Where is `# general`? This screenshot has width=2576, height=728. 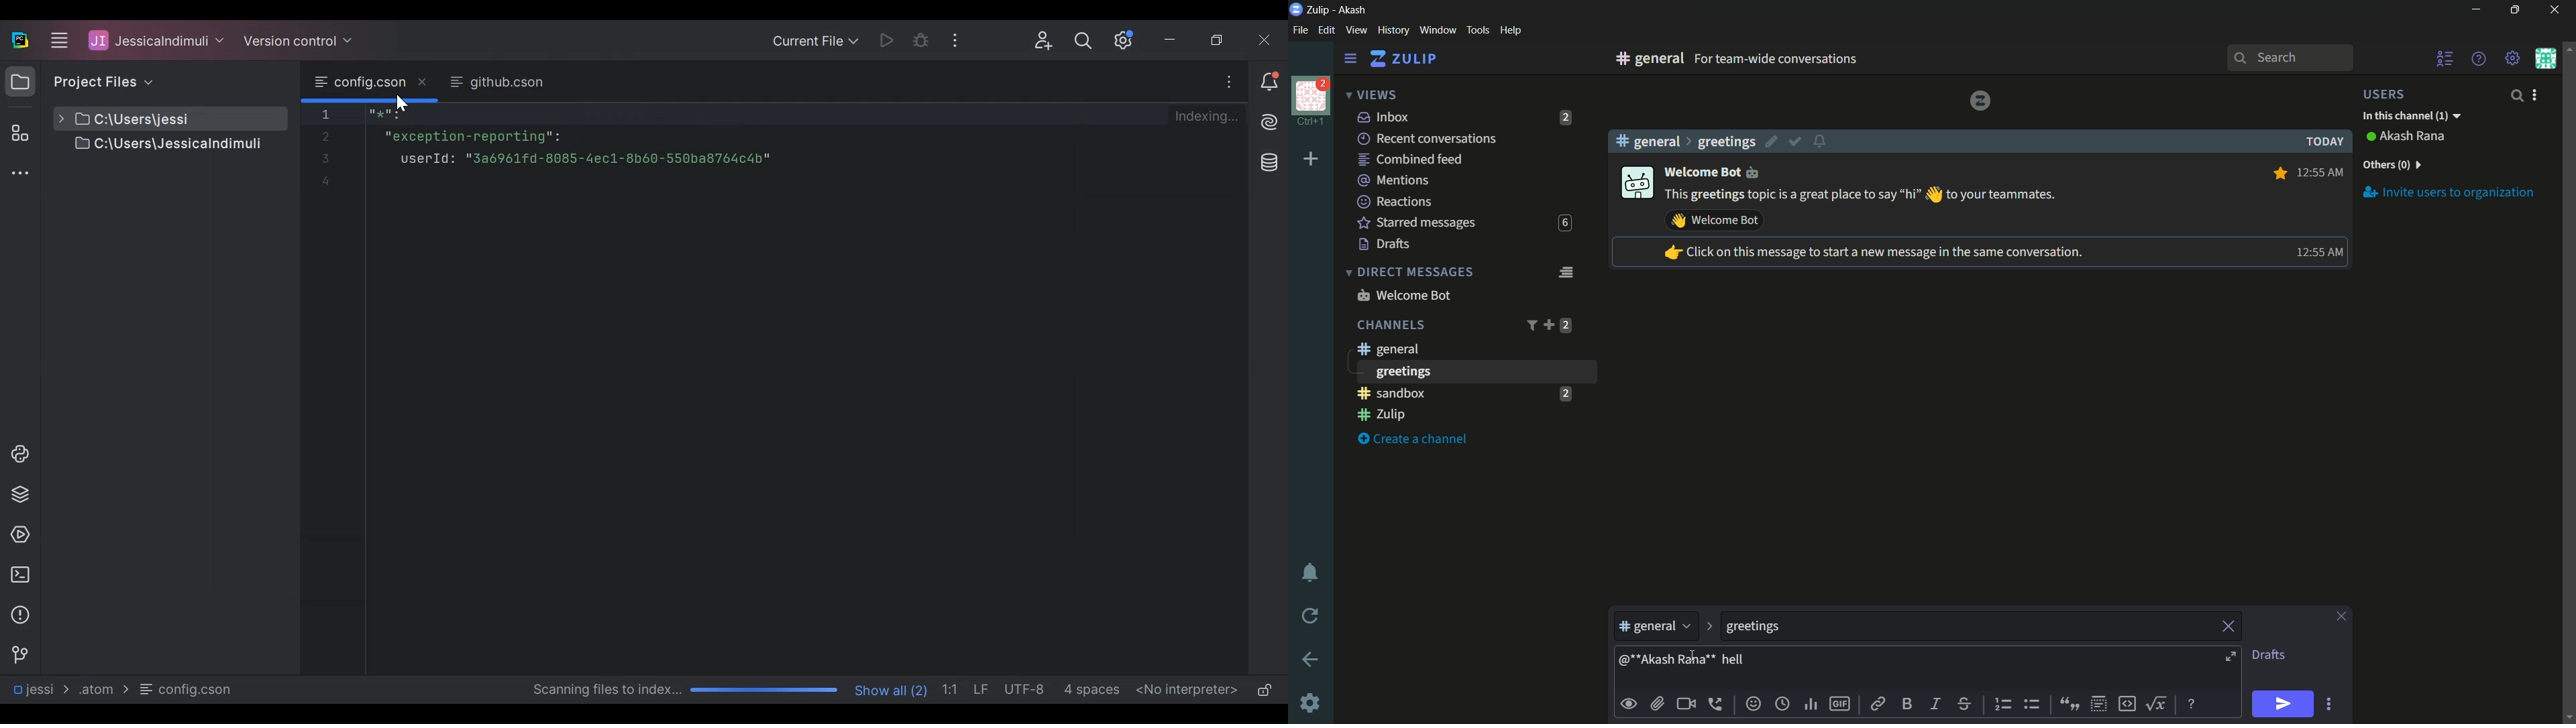 # general is located at coordinates (1648, 141).